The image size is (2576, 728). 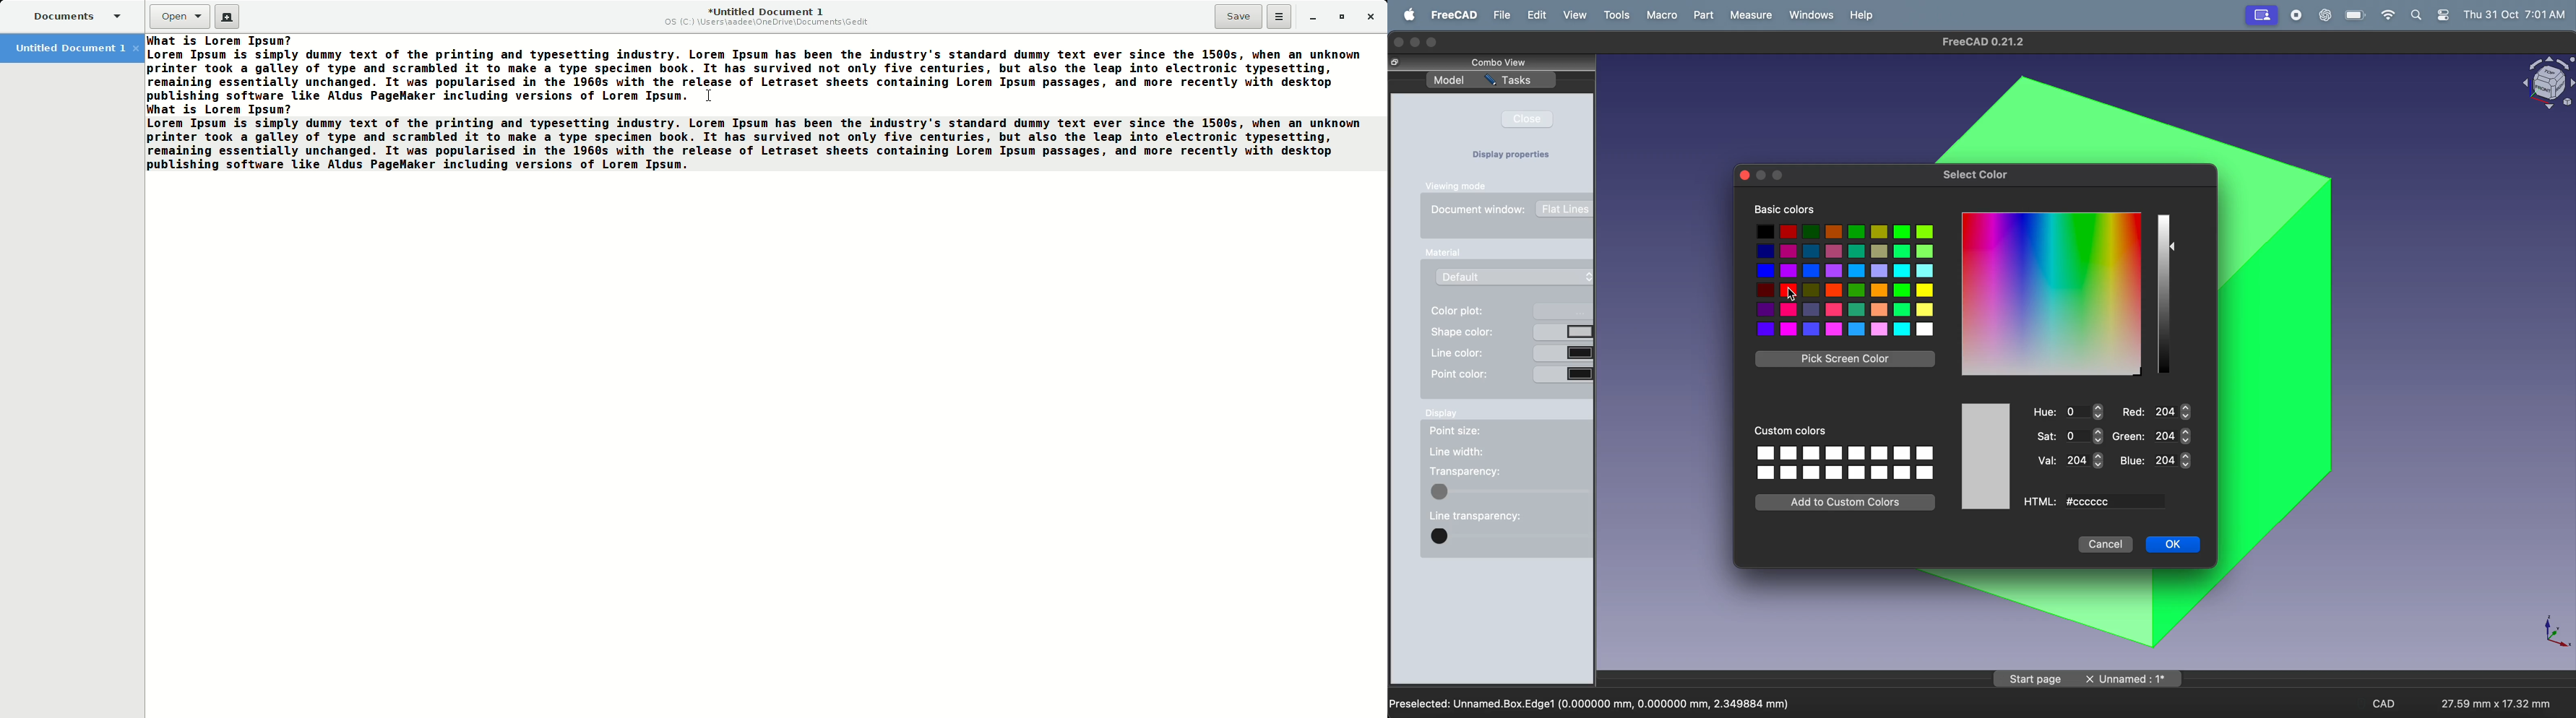 I want to click on preselected unamed, so click(x=1591, y=702).